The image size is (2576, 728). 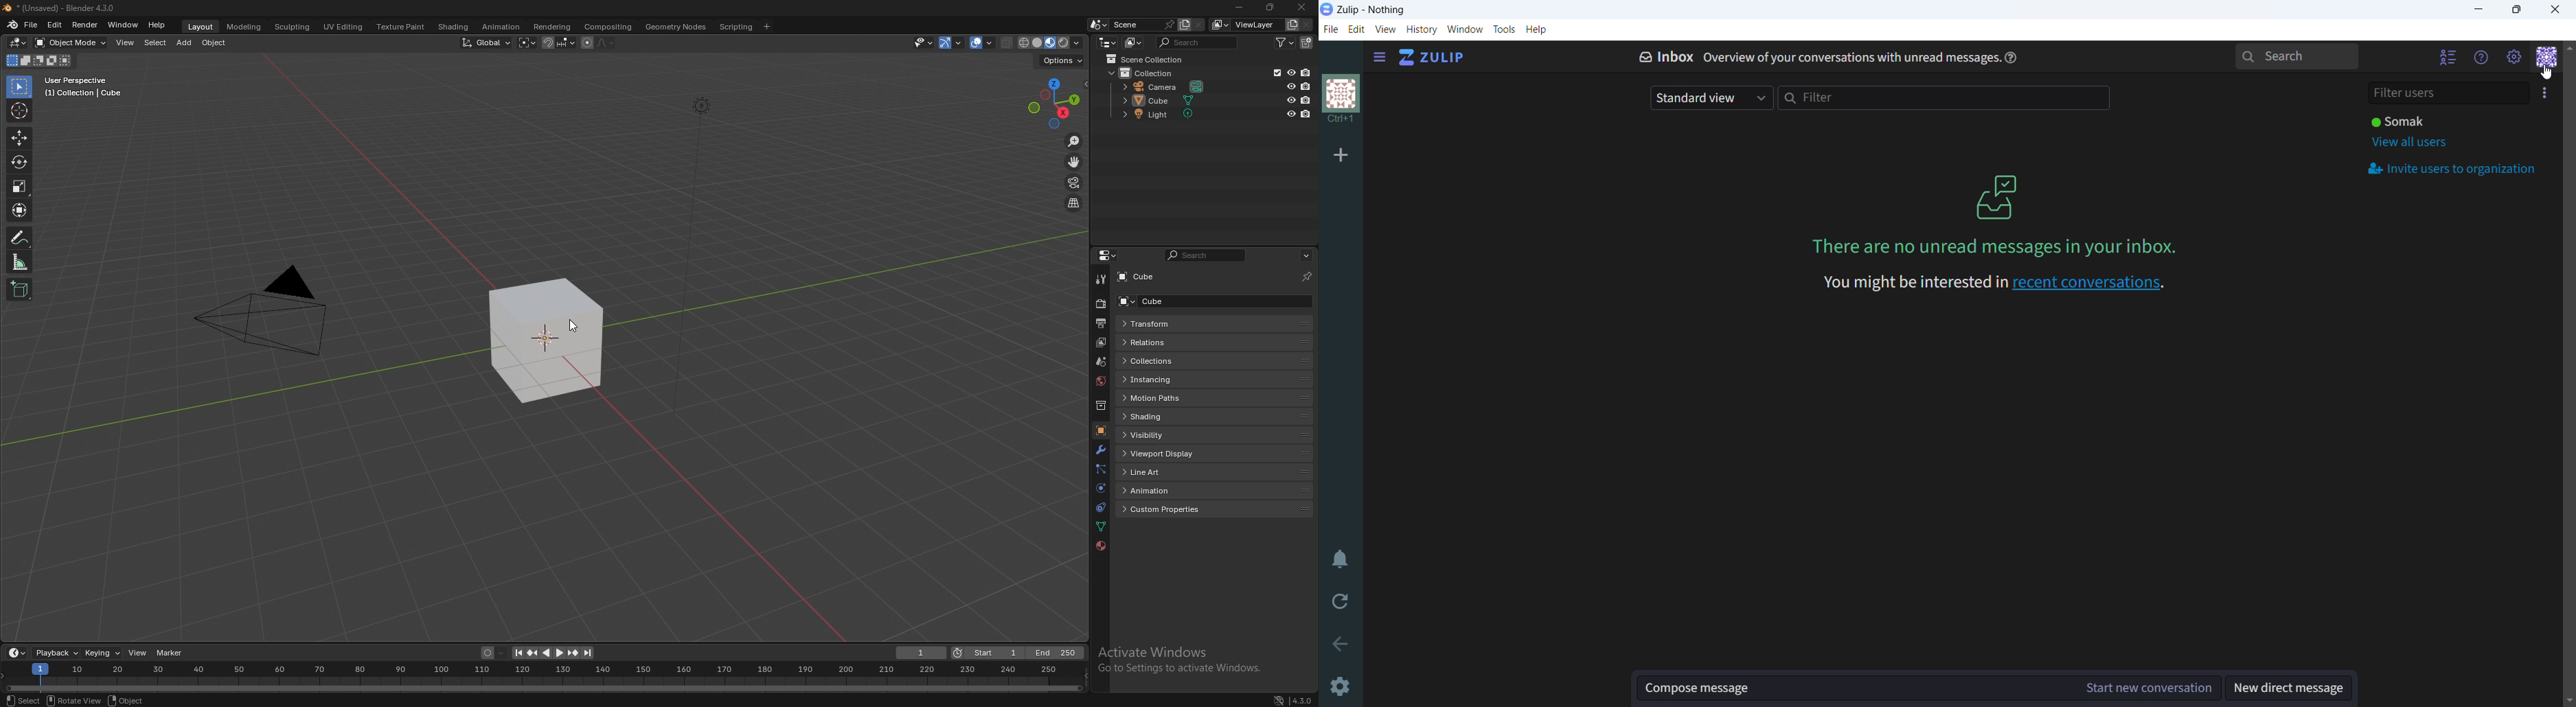 I want to click on options, so click(x=1307, y=257).